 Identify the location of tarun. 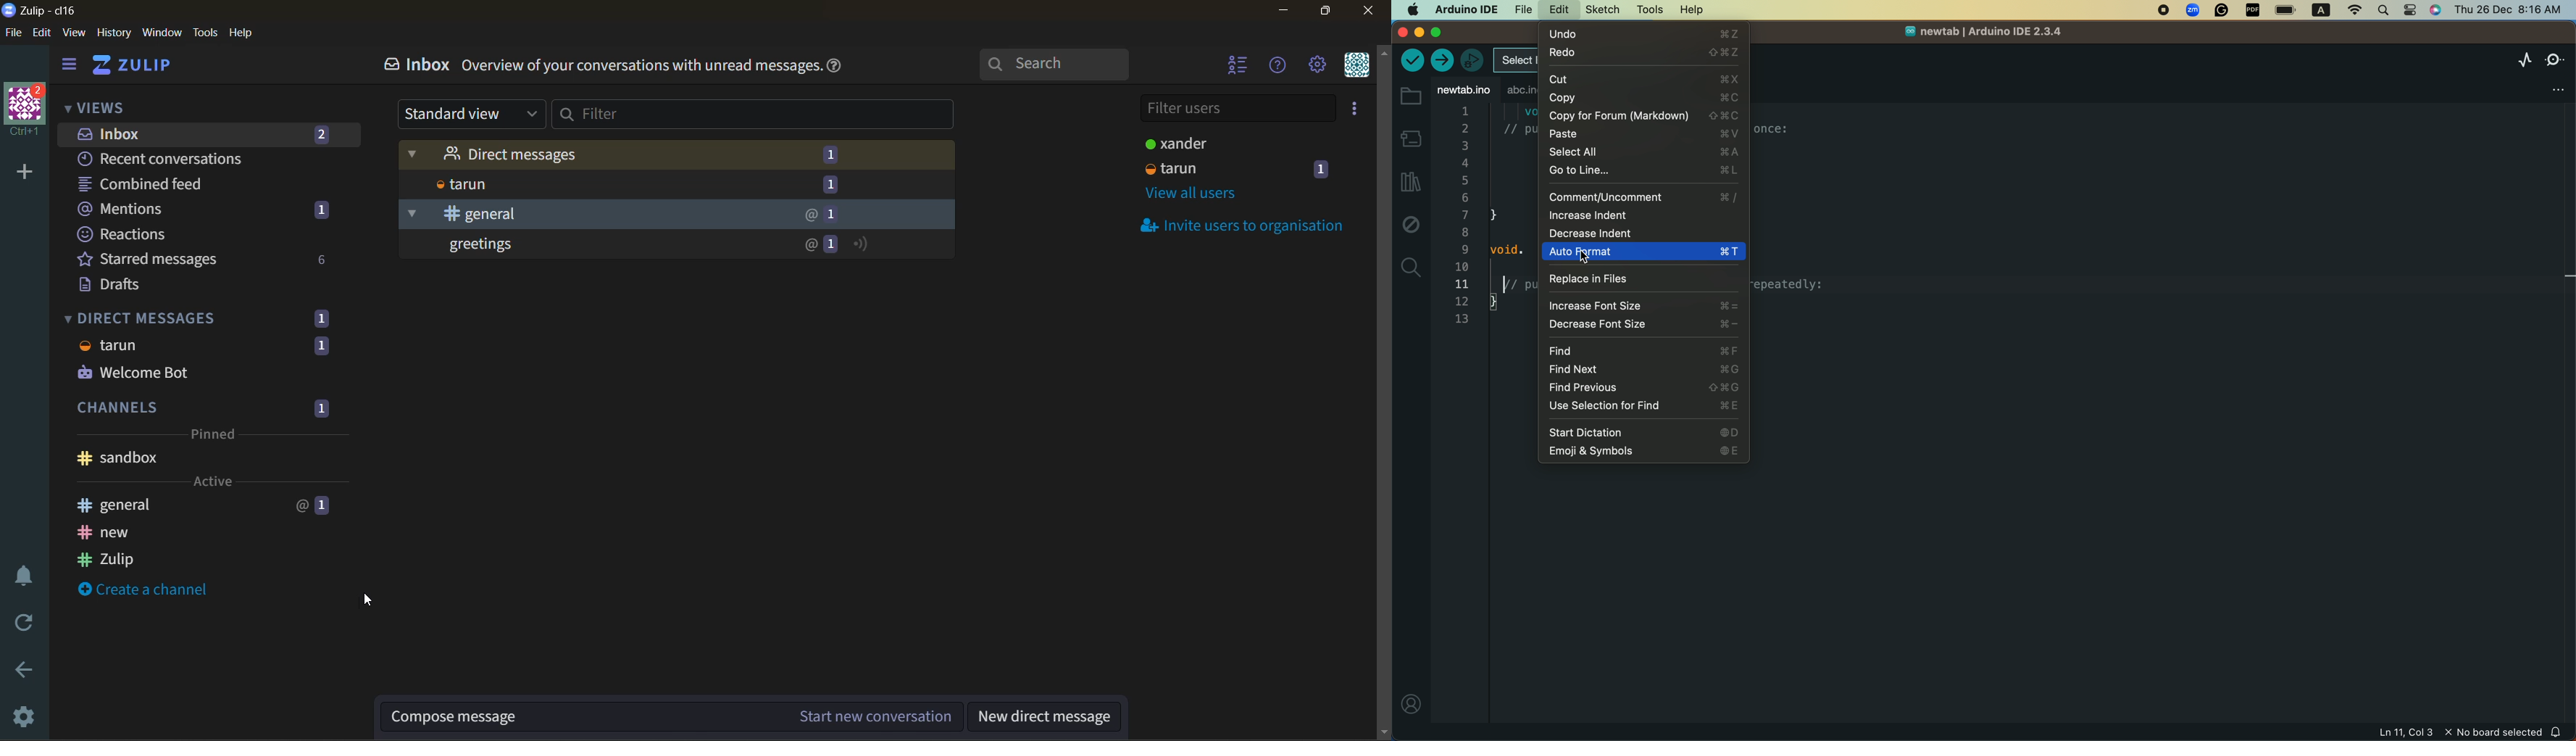
(681, 184).